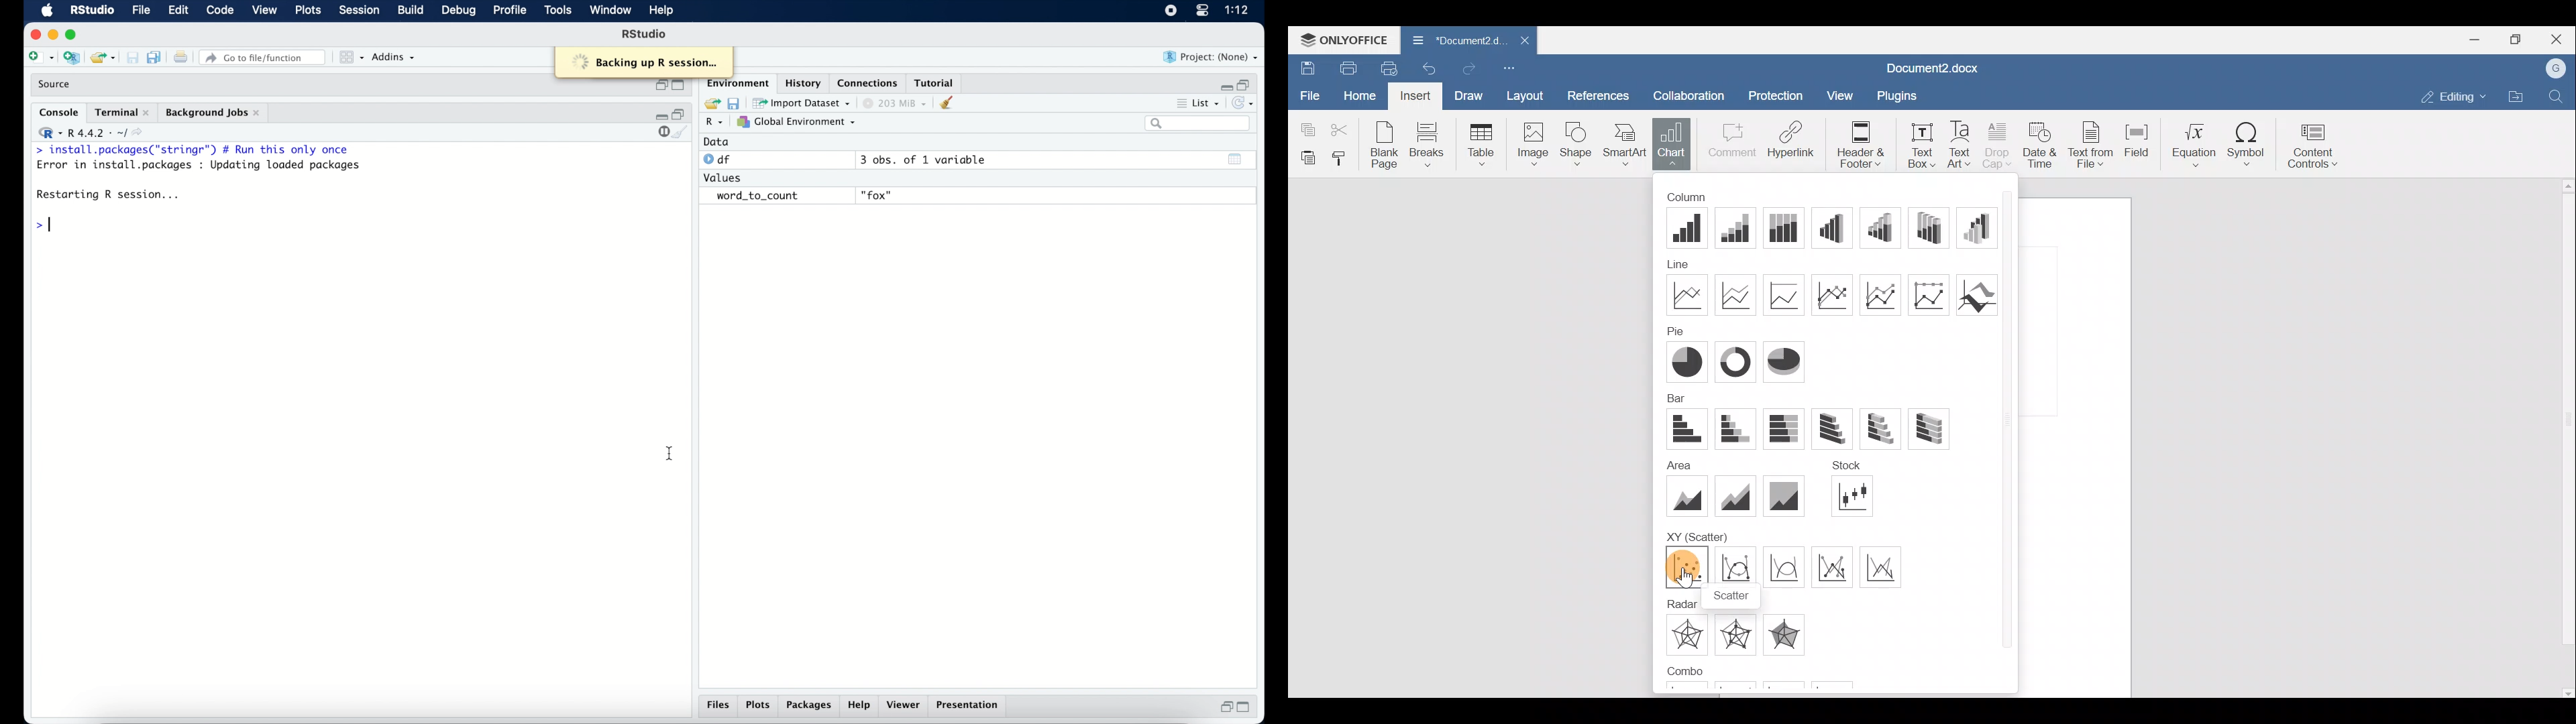 The height and width of the screenshot is (728, 2576). Describe the element at coordinates (74, 35) in the screenshot. I see `maximize` at that location.